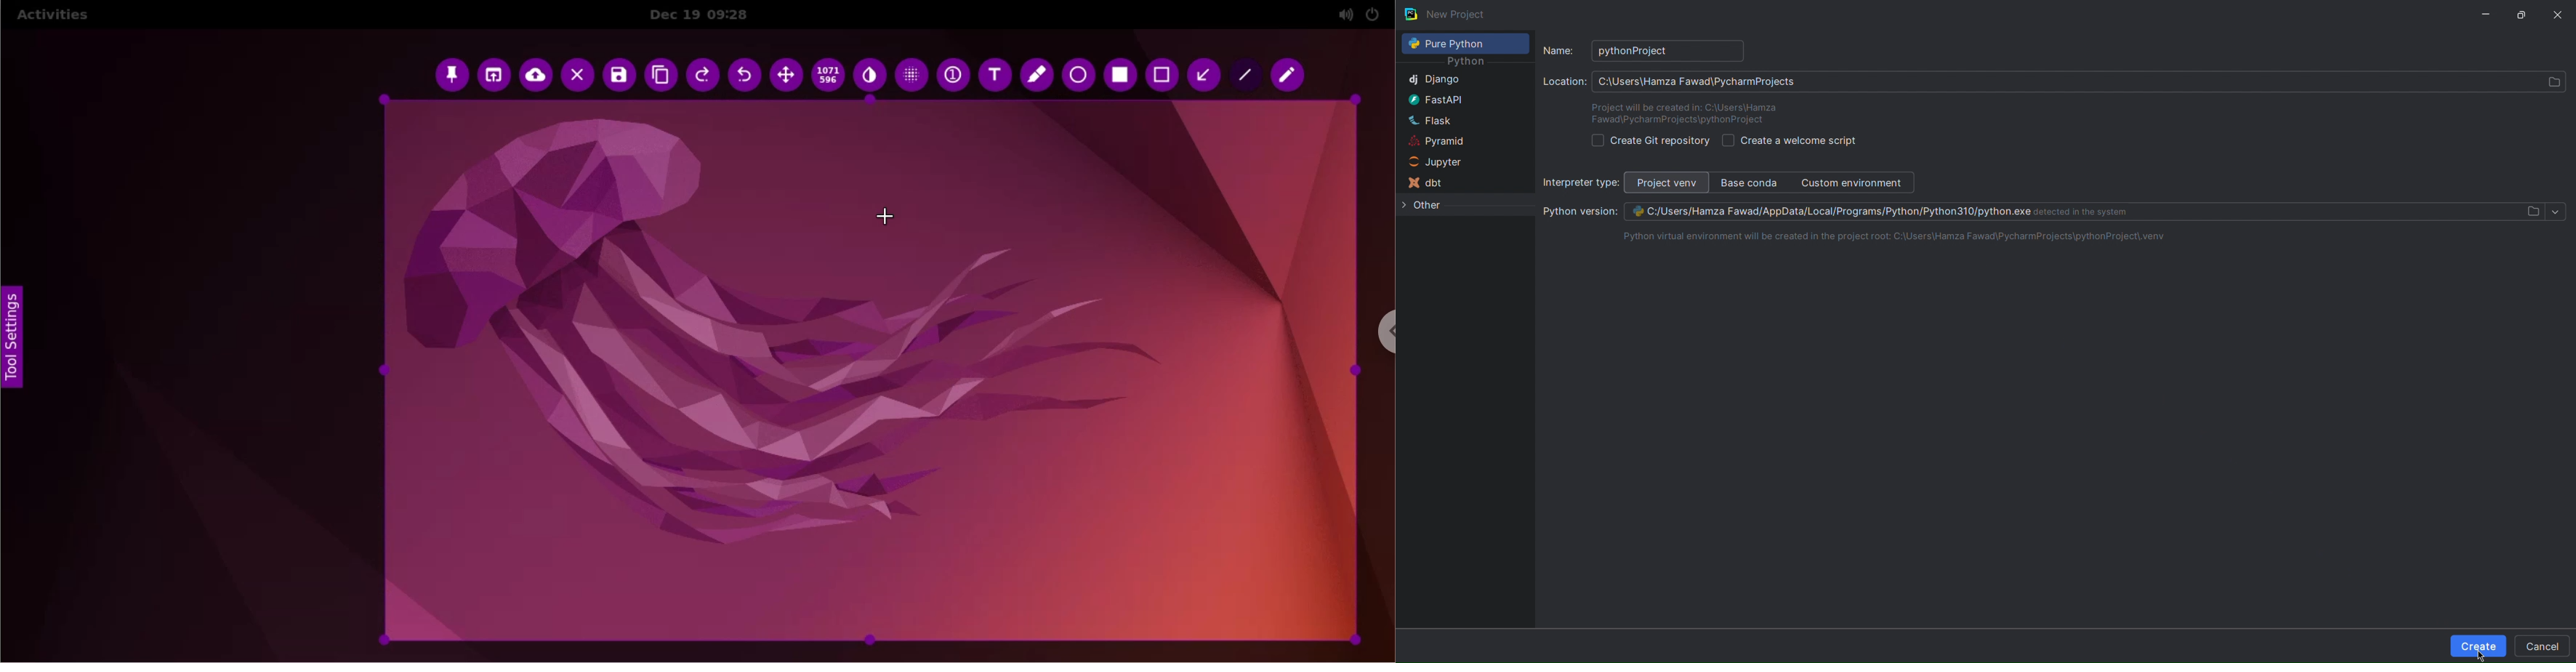 The height and width of the screenshot is (672, 2576). Describe the element at coordinates (1700, 81) in the screenshot. I see `:  C:\Users\Hamza Fawad\PycharmProjects` at that location.